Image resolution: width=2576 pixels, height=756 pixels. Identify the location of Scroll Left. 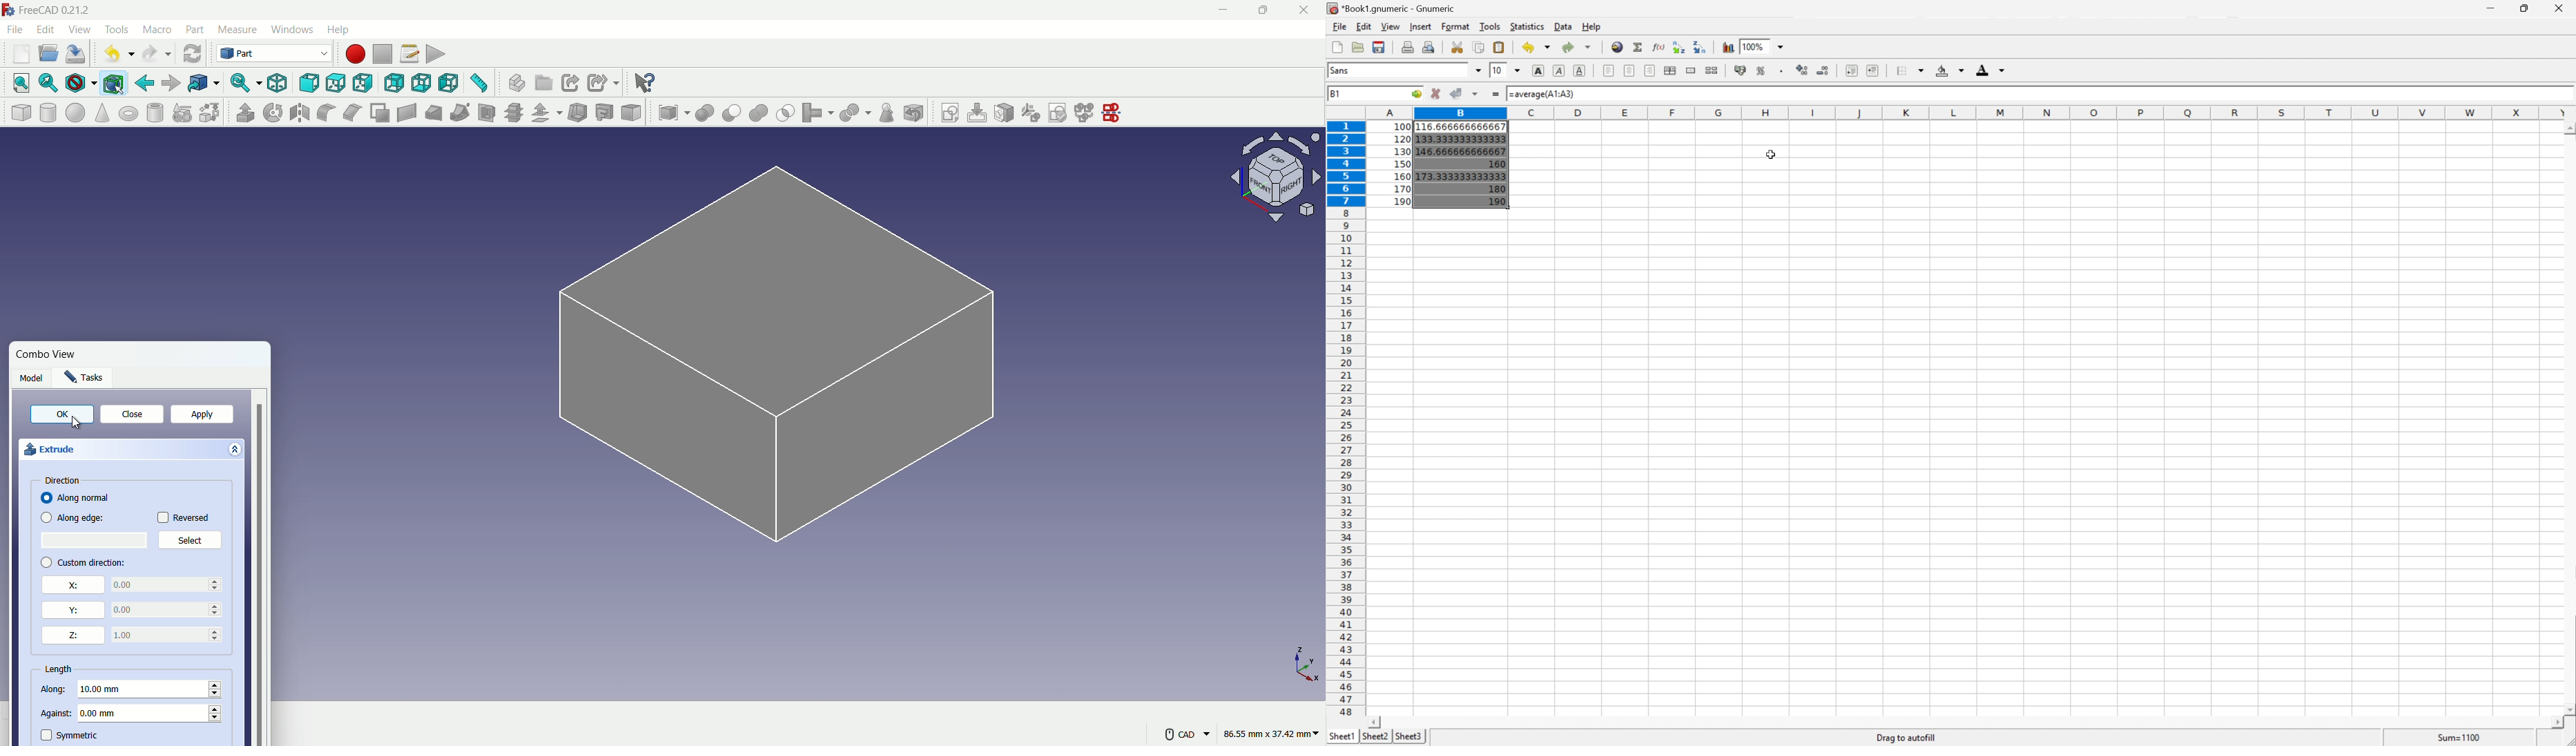
(1377, 720).